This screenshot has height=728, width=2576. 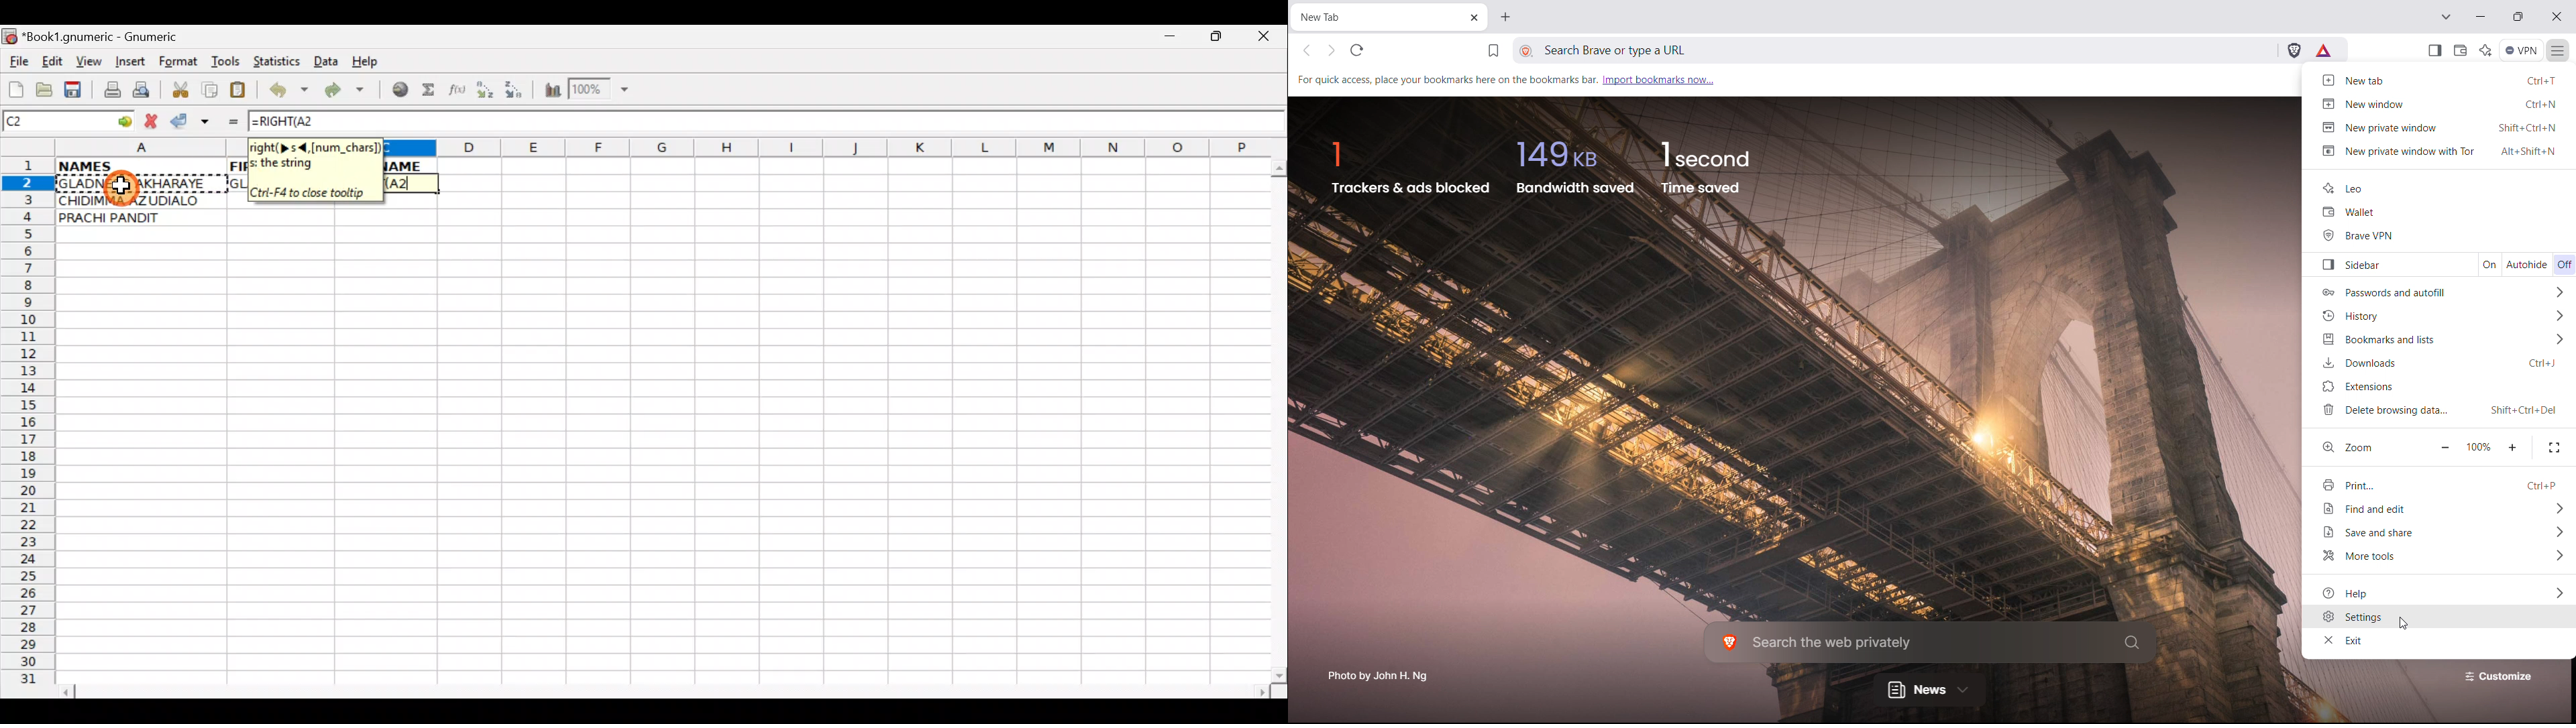 I want to click on Zoom, so click(x=600, y=91).